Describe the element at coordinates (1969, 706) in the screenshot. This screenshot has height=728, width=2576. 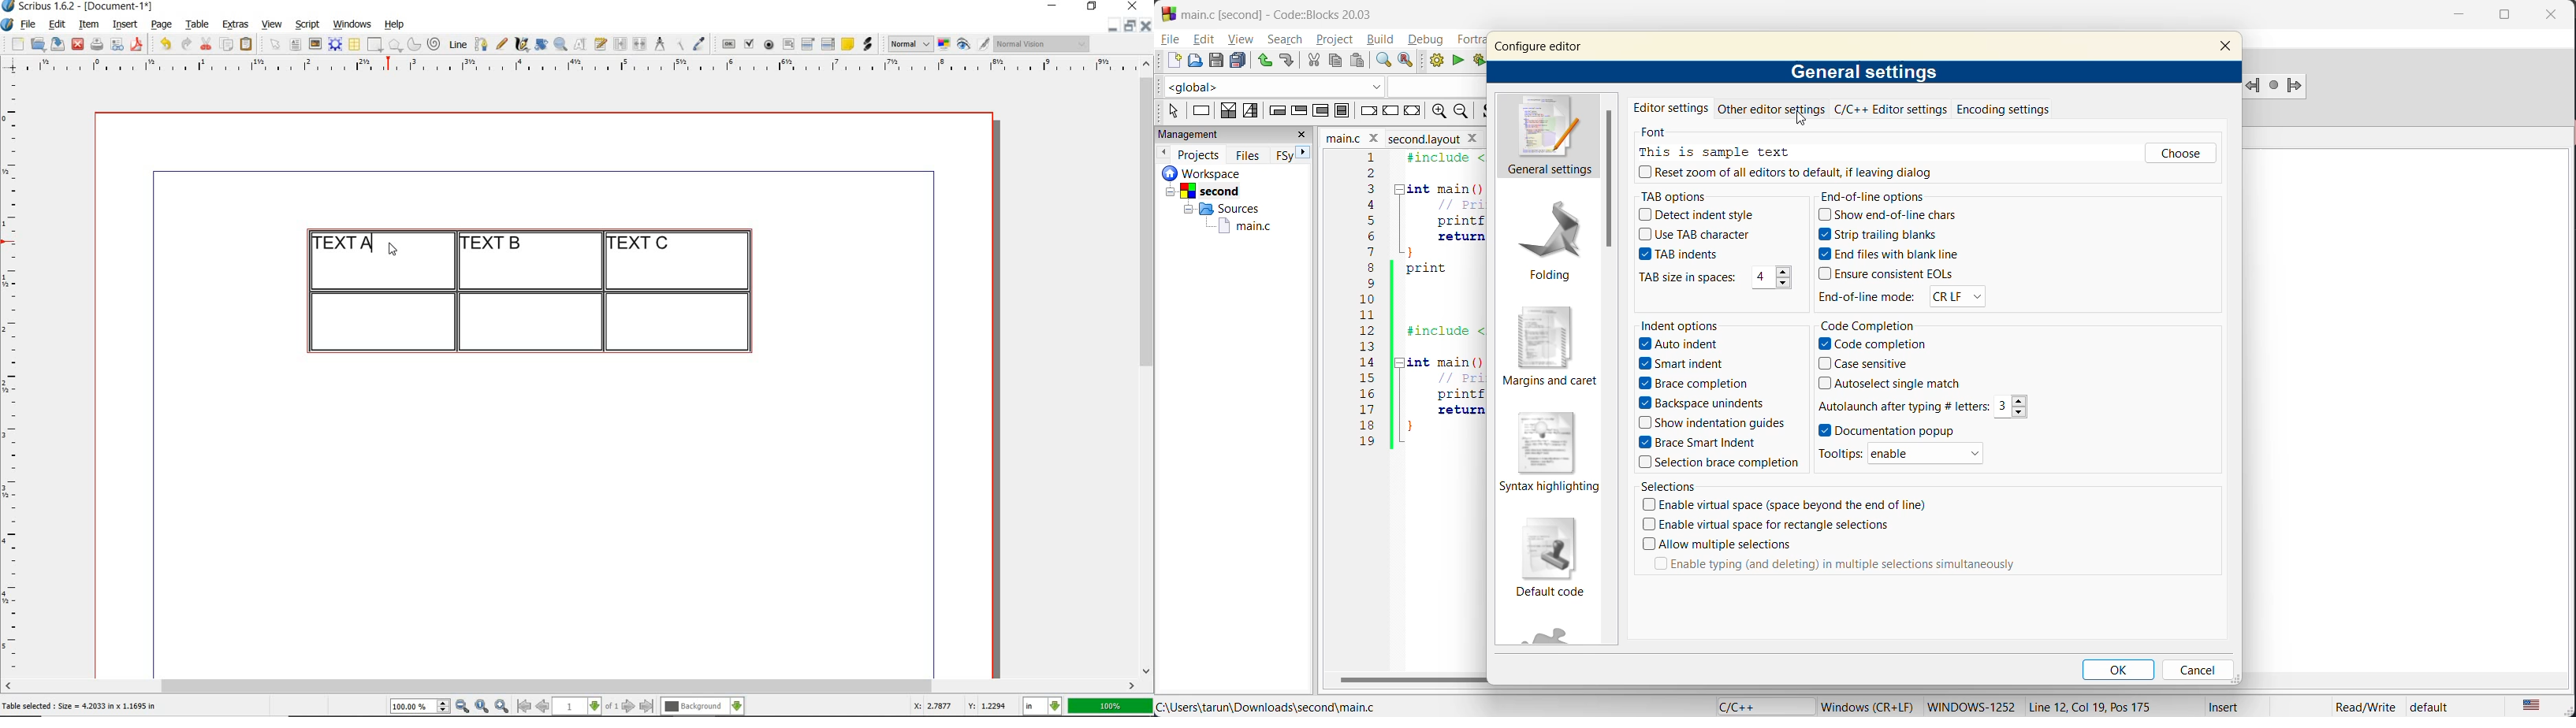
I see `windows` at that location.